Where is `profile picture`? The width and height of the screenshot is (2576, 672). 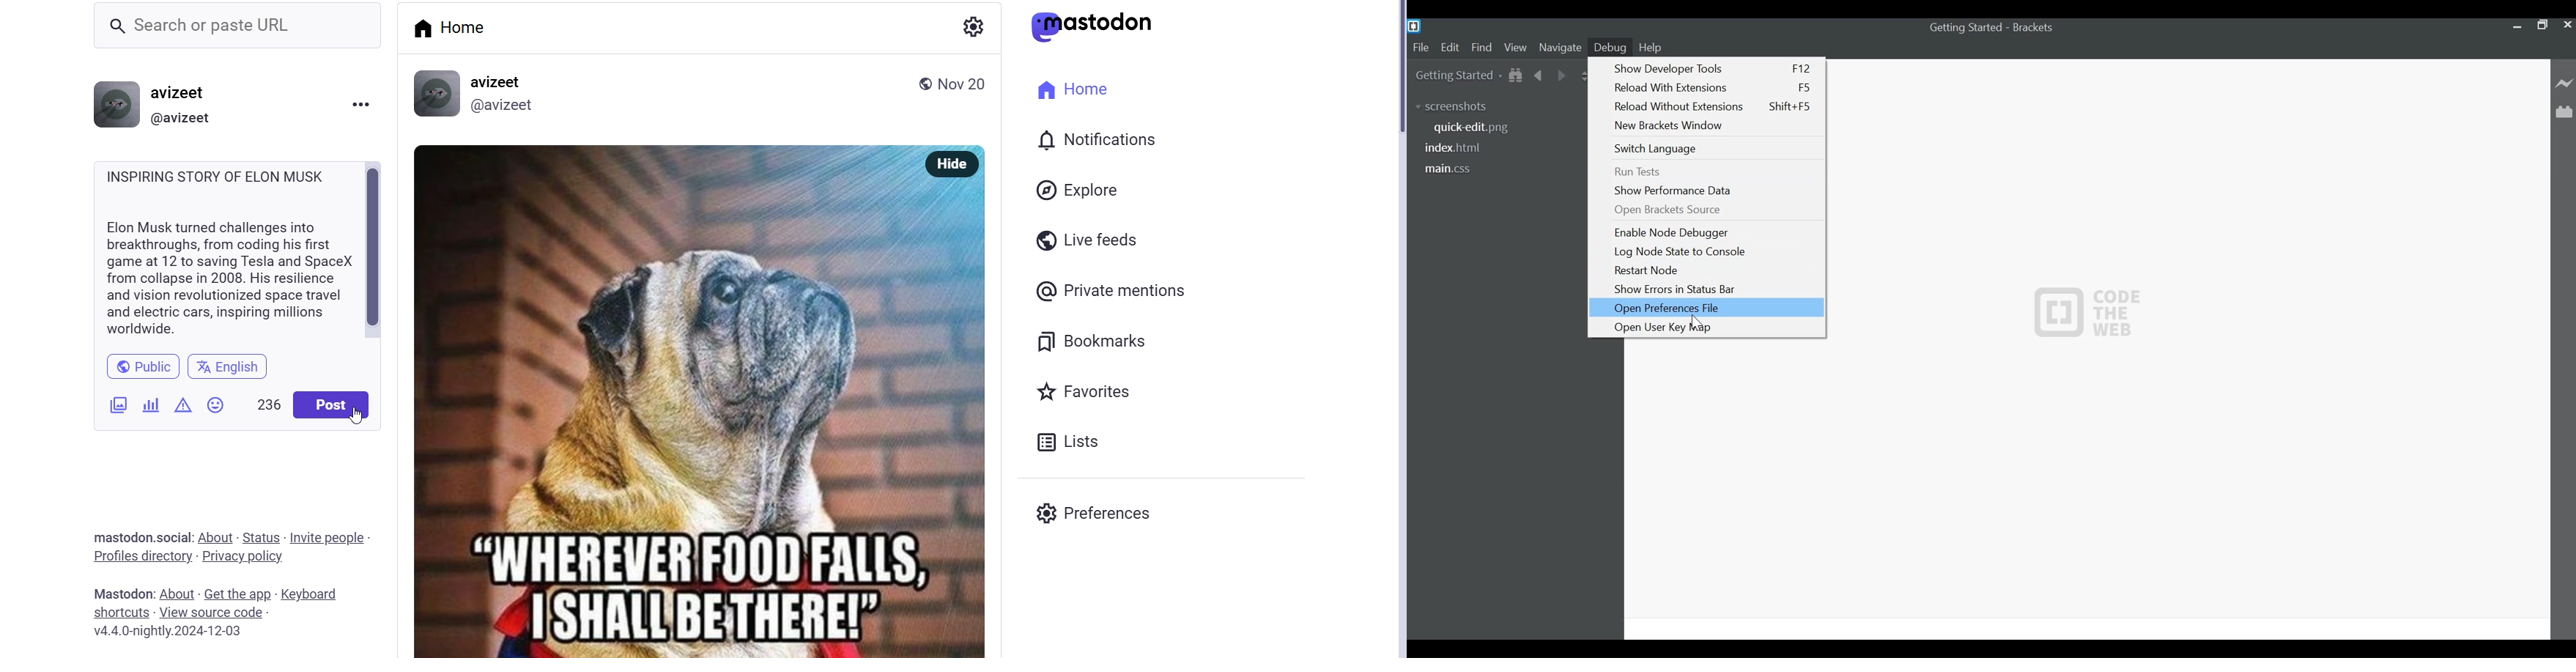 profile picture is located at coordinates (116, 102).